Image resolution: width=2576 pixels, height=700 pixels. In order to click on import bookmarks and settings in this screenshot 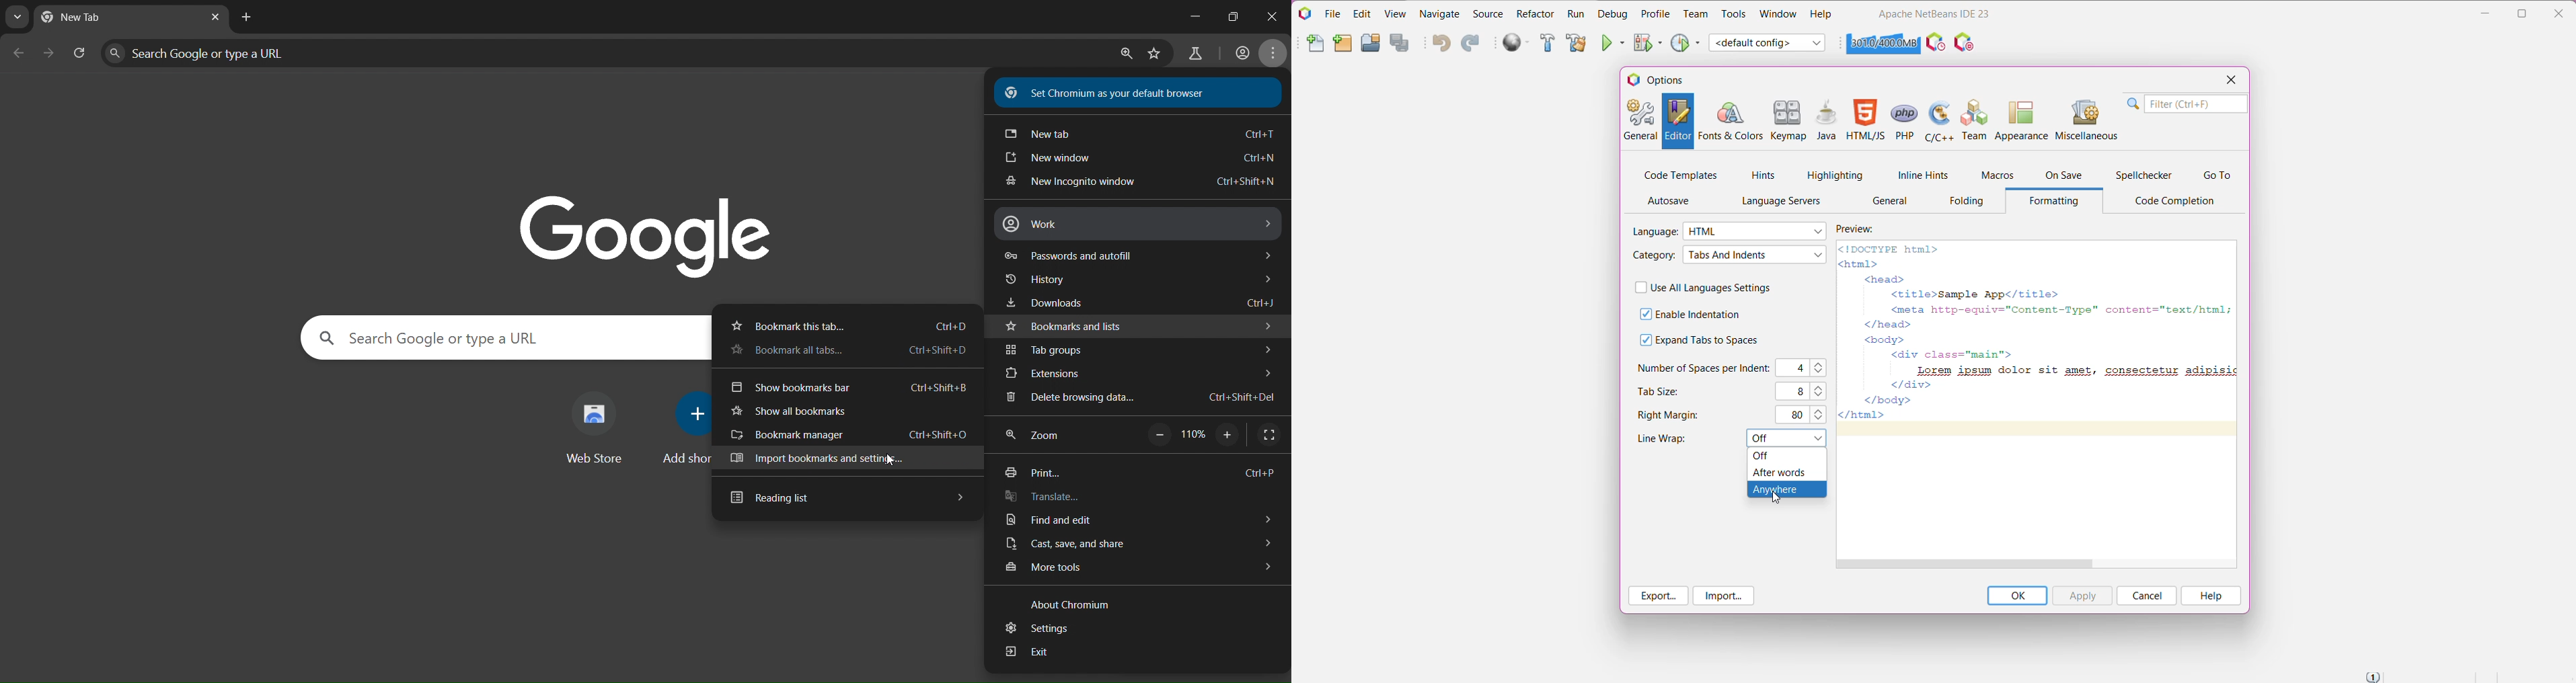, I will do `click(840, 458)`.